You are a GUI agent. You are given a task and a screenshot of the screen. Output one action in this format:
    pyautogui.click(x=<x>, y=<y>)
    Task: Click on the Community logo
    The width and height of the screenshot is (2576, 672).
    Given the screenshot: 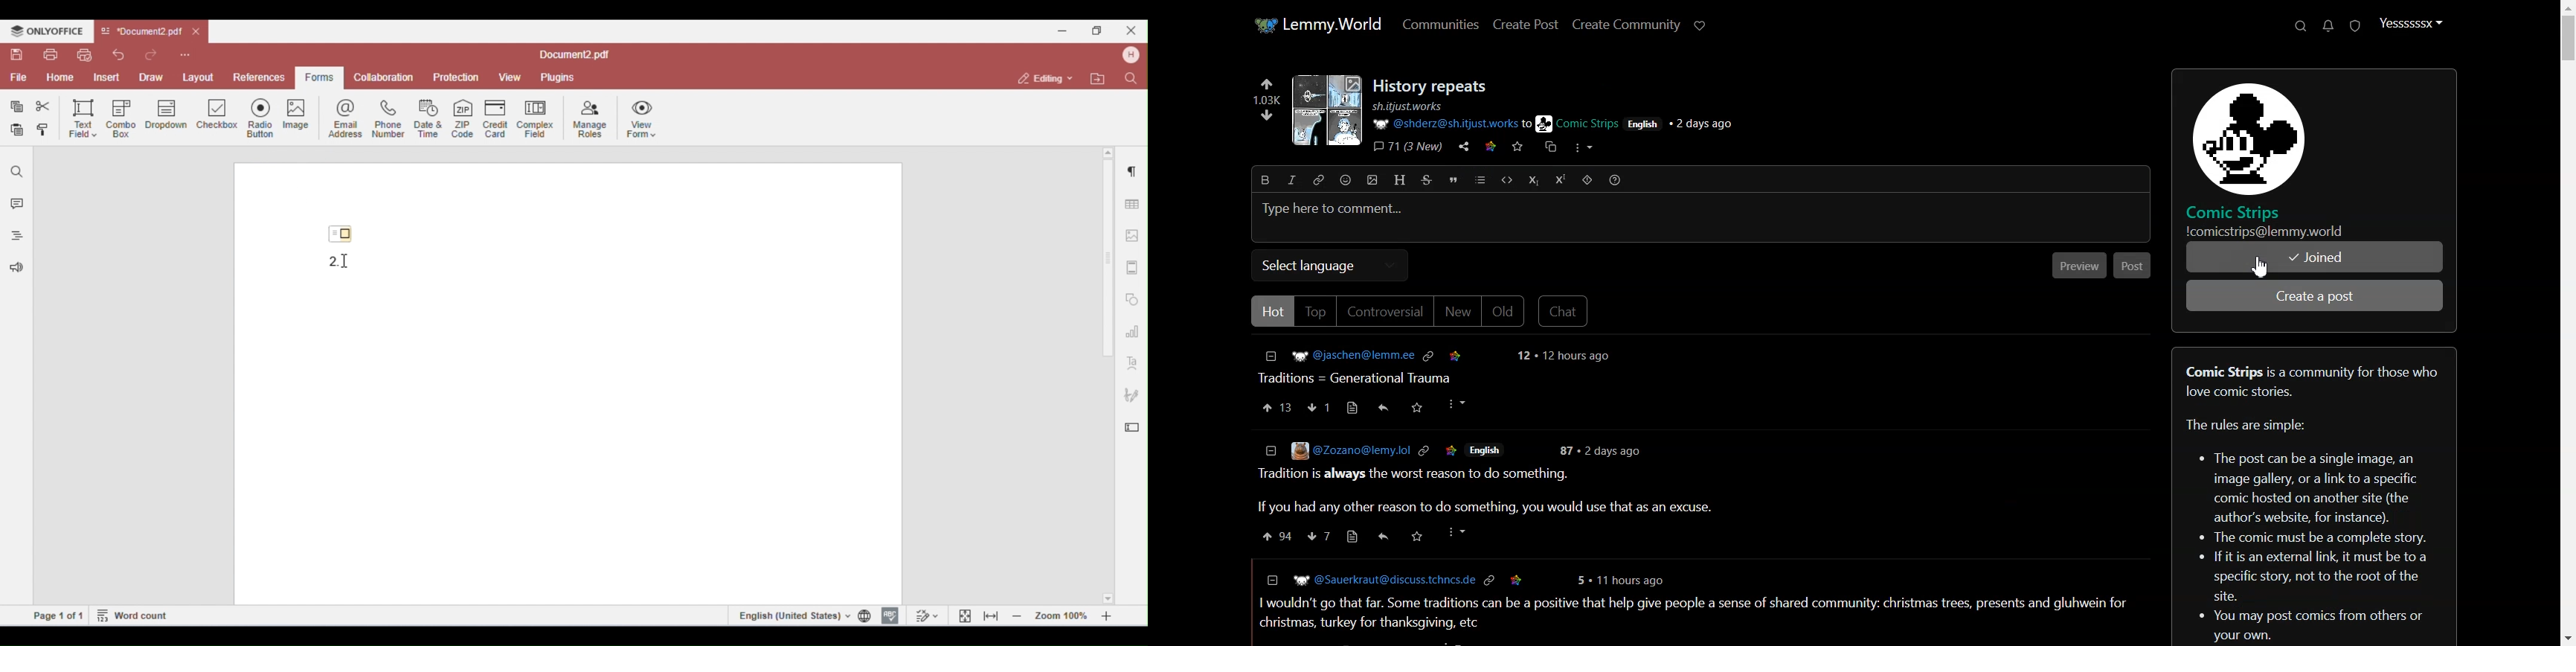 What is the action you would take?
    pyautogui.click(x=2243, y=135)
    